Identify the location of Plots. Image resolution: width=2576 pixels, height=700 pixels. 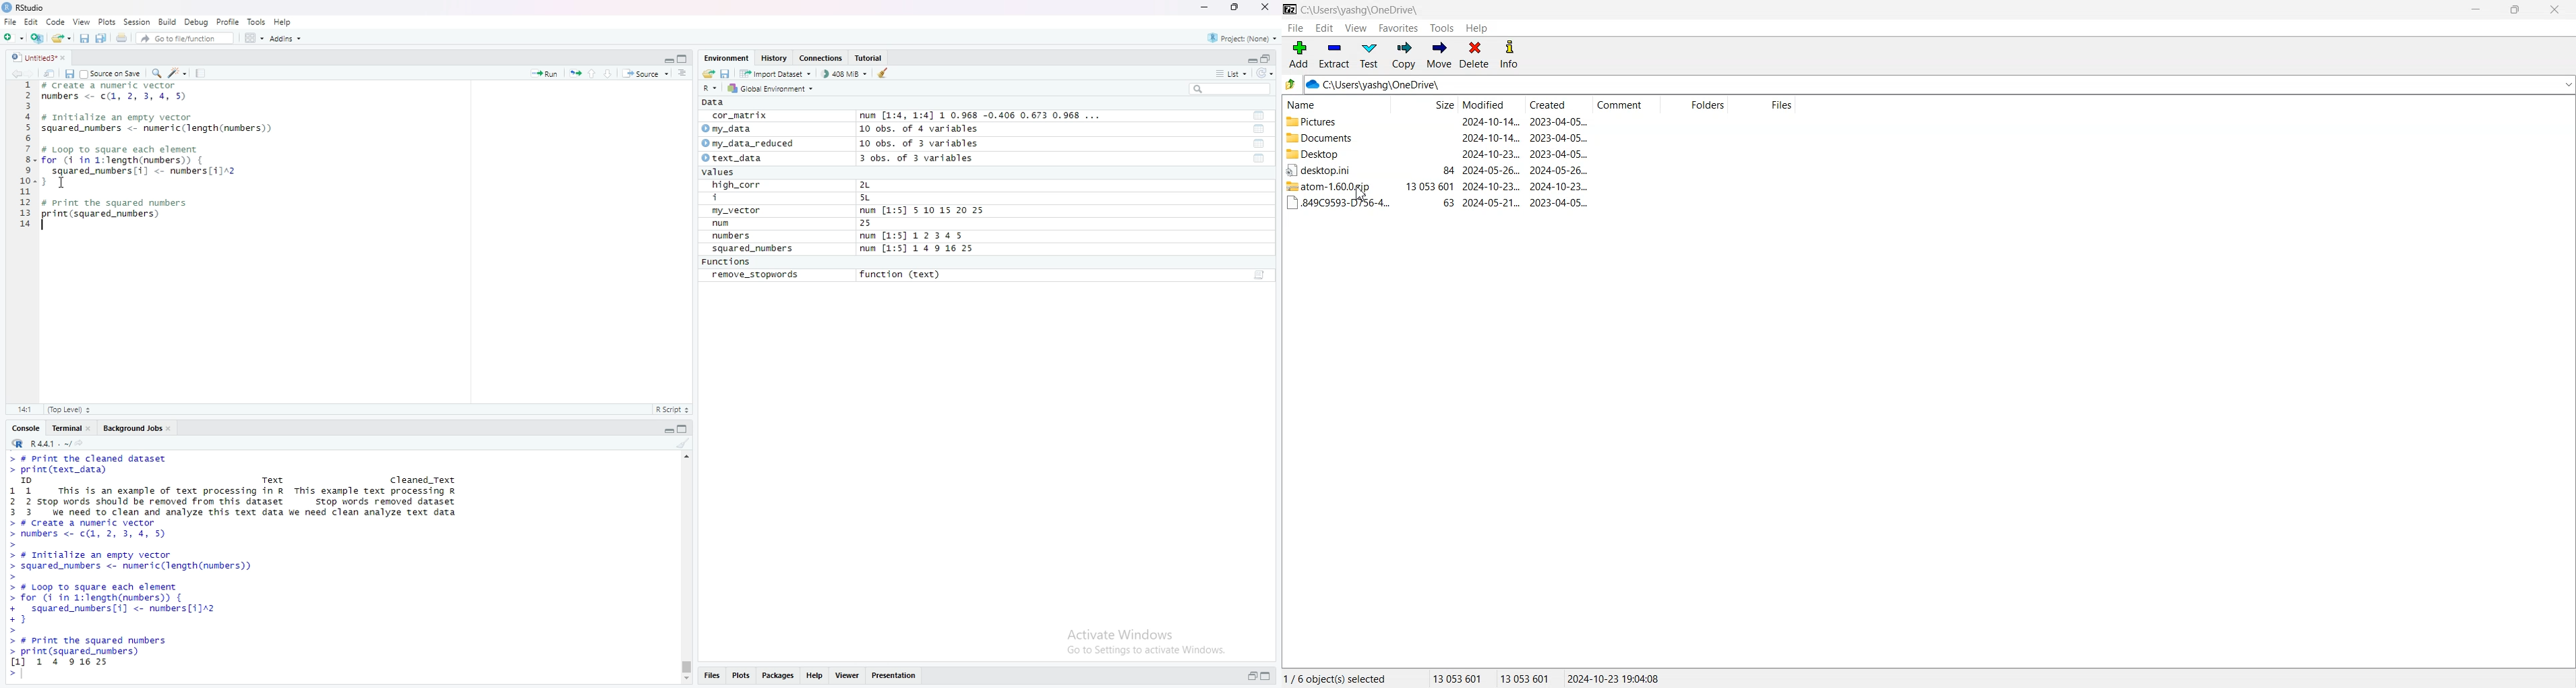
(107, 21).